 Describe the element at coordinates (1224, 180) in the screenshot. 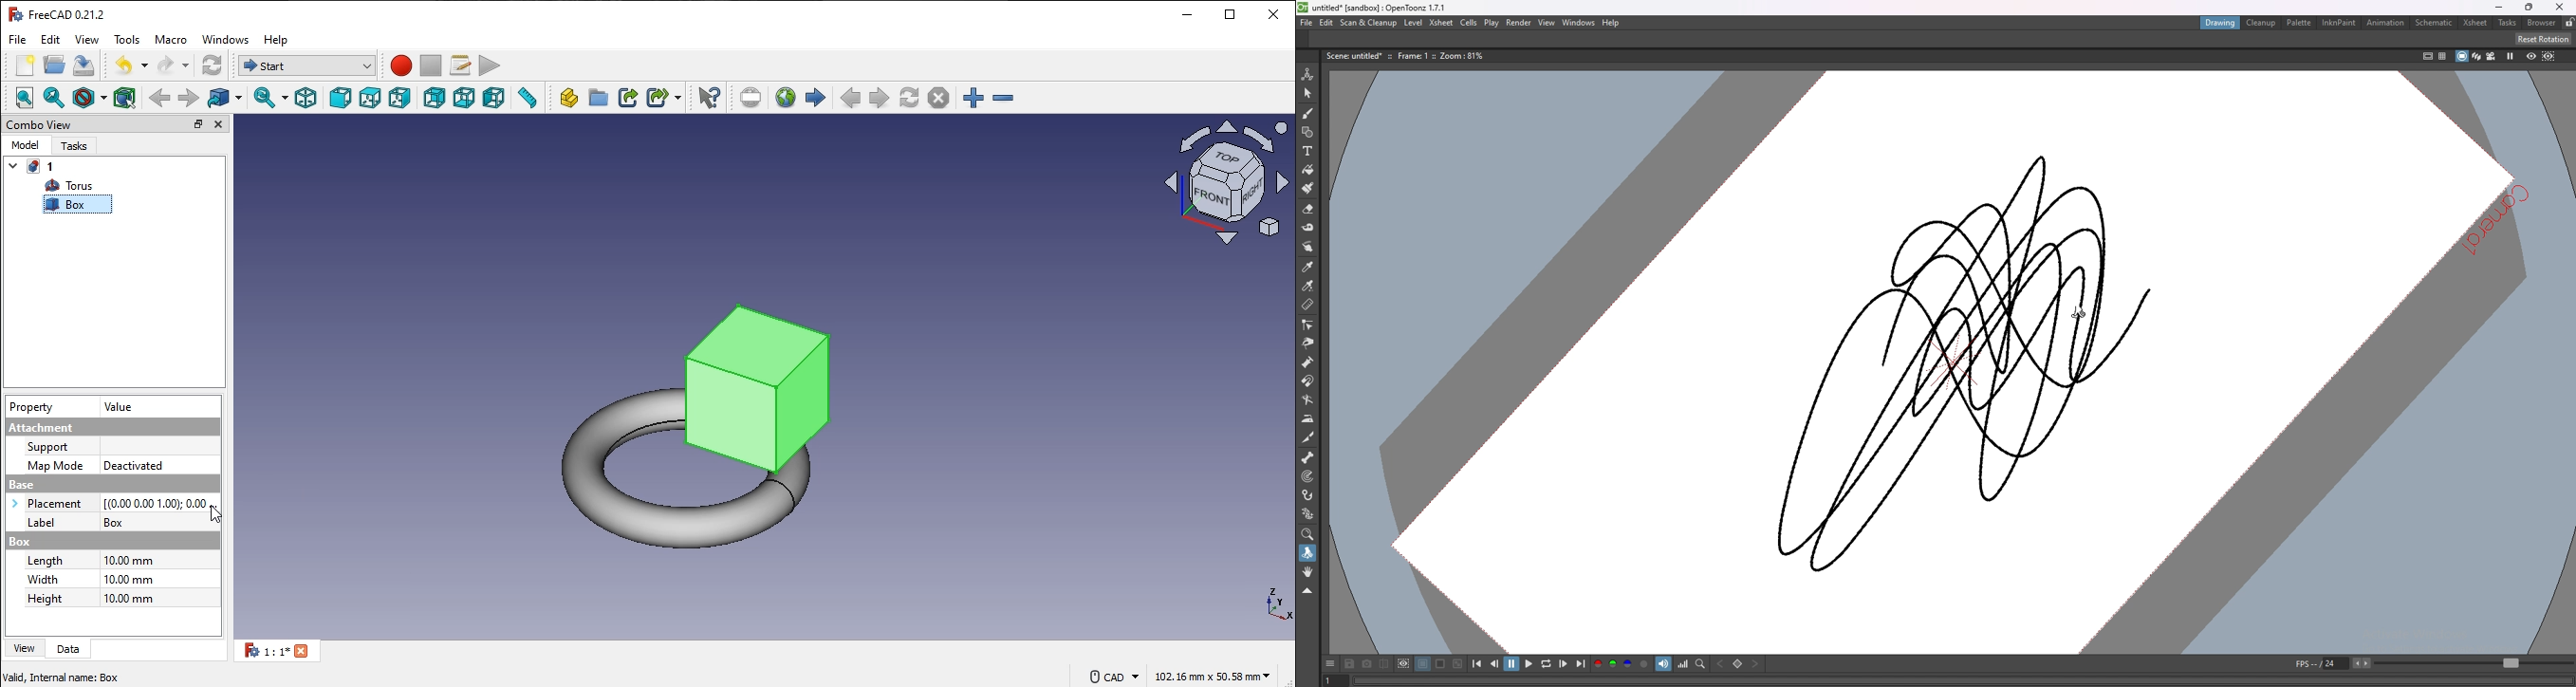

I see `icon` at that location.